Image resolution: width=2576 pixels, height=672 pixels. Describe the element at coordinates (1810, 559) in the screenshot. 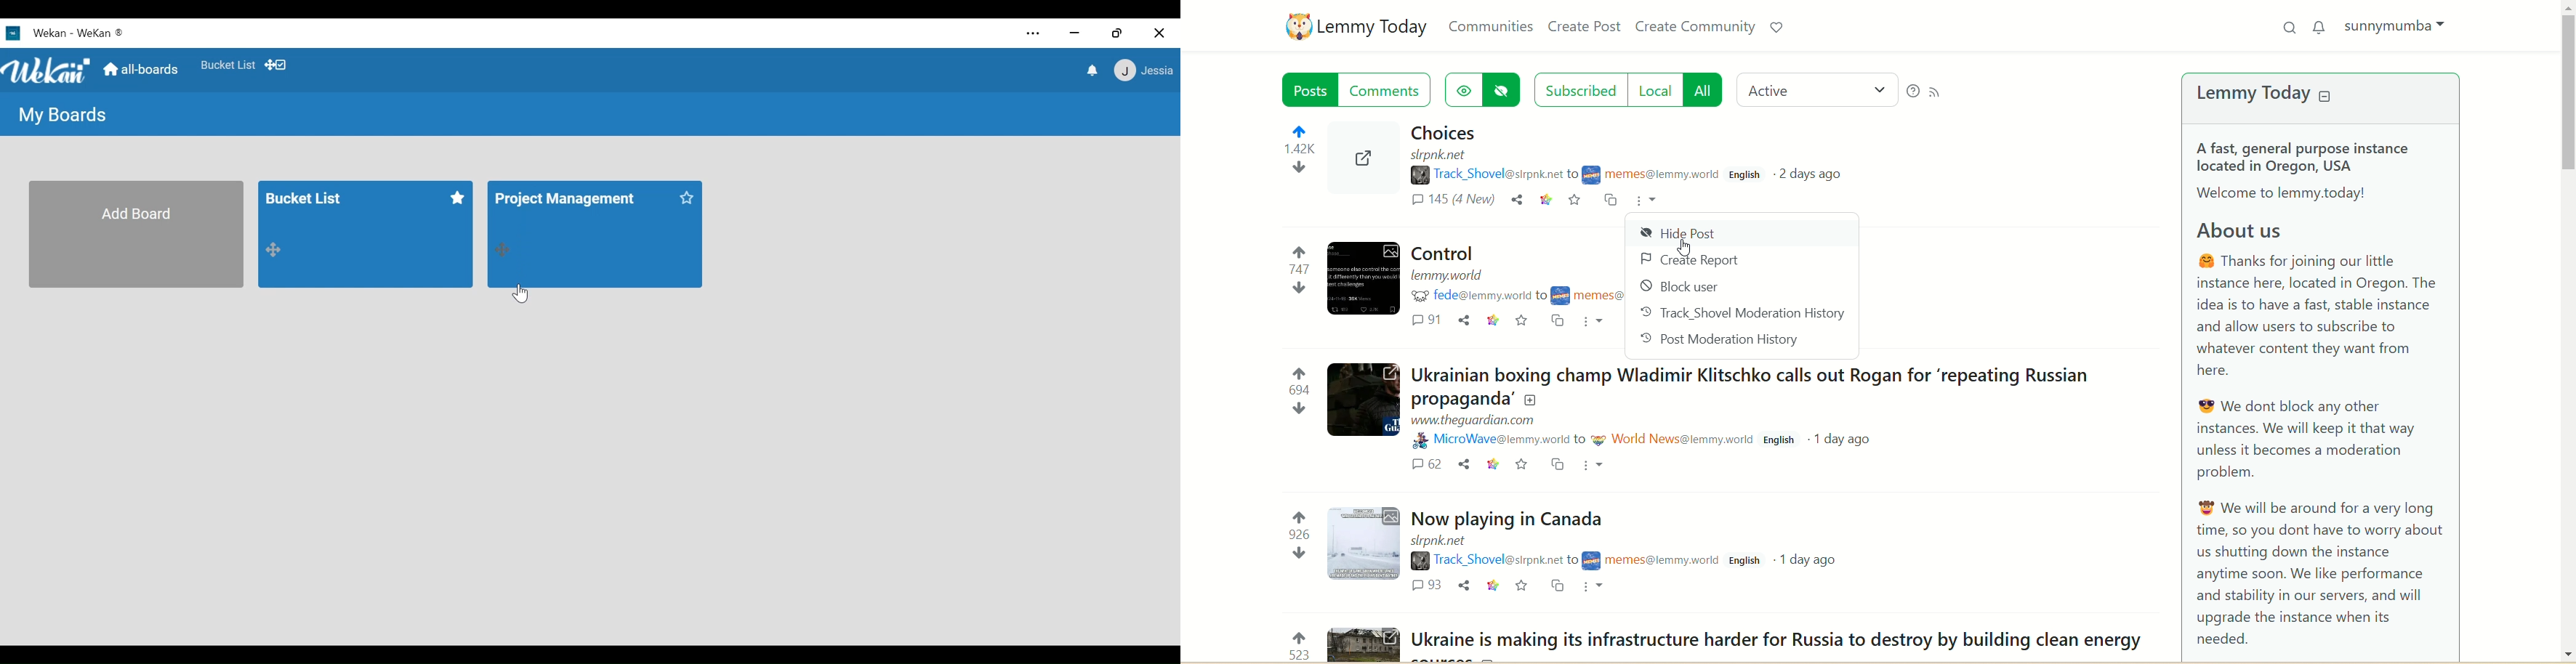

I see `1 day ago(post date)` at that location.